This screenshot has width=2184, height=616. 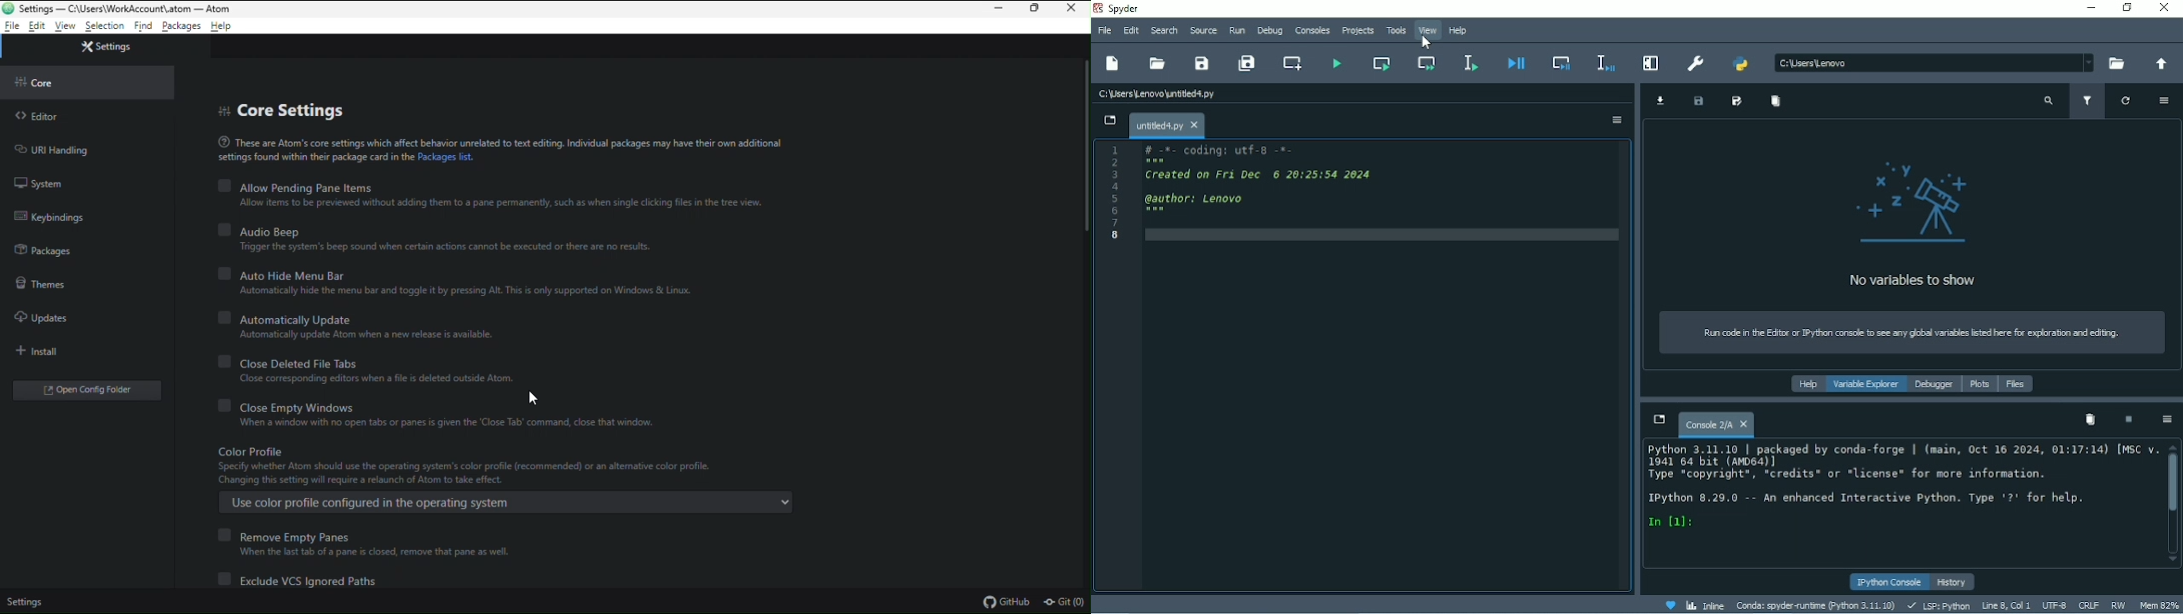 I want to click on Files, so click(x=2016, y=384).